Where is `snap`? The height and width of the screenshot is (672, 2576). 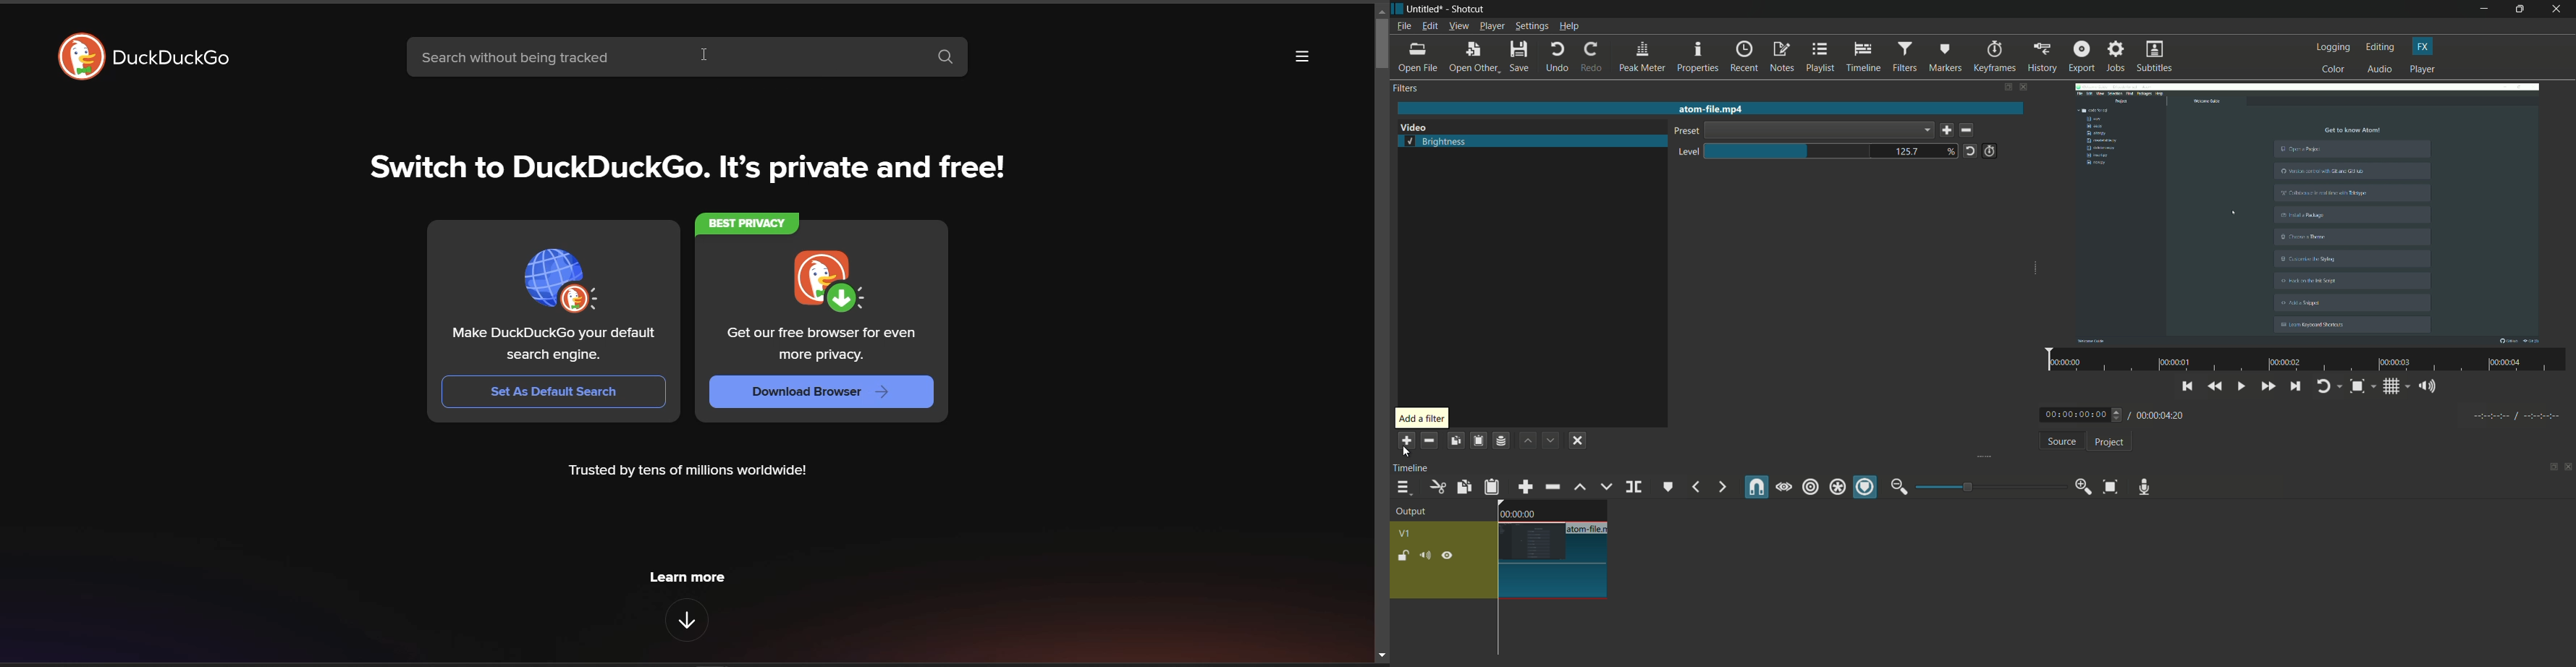 snap is located at coordinates (1757, 487).